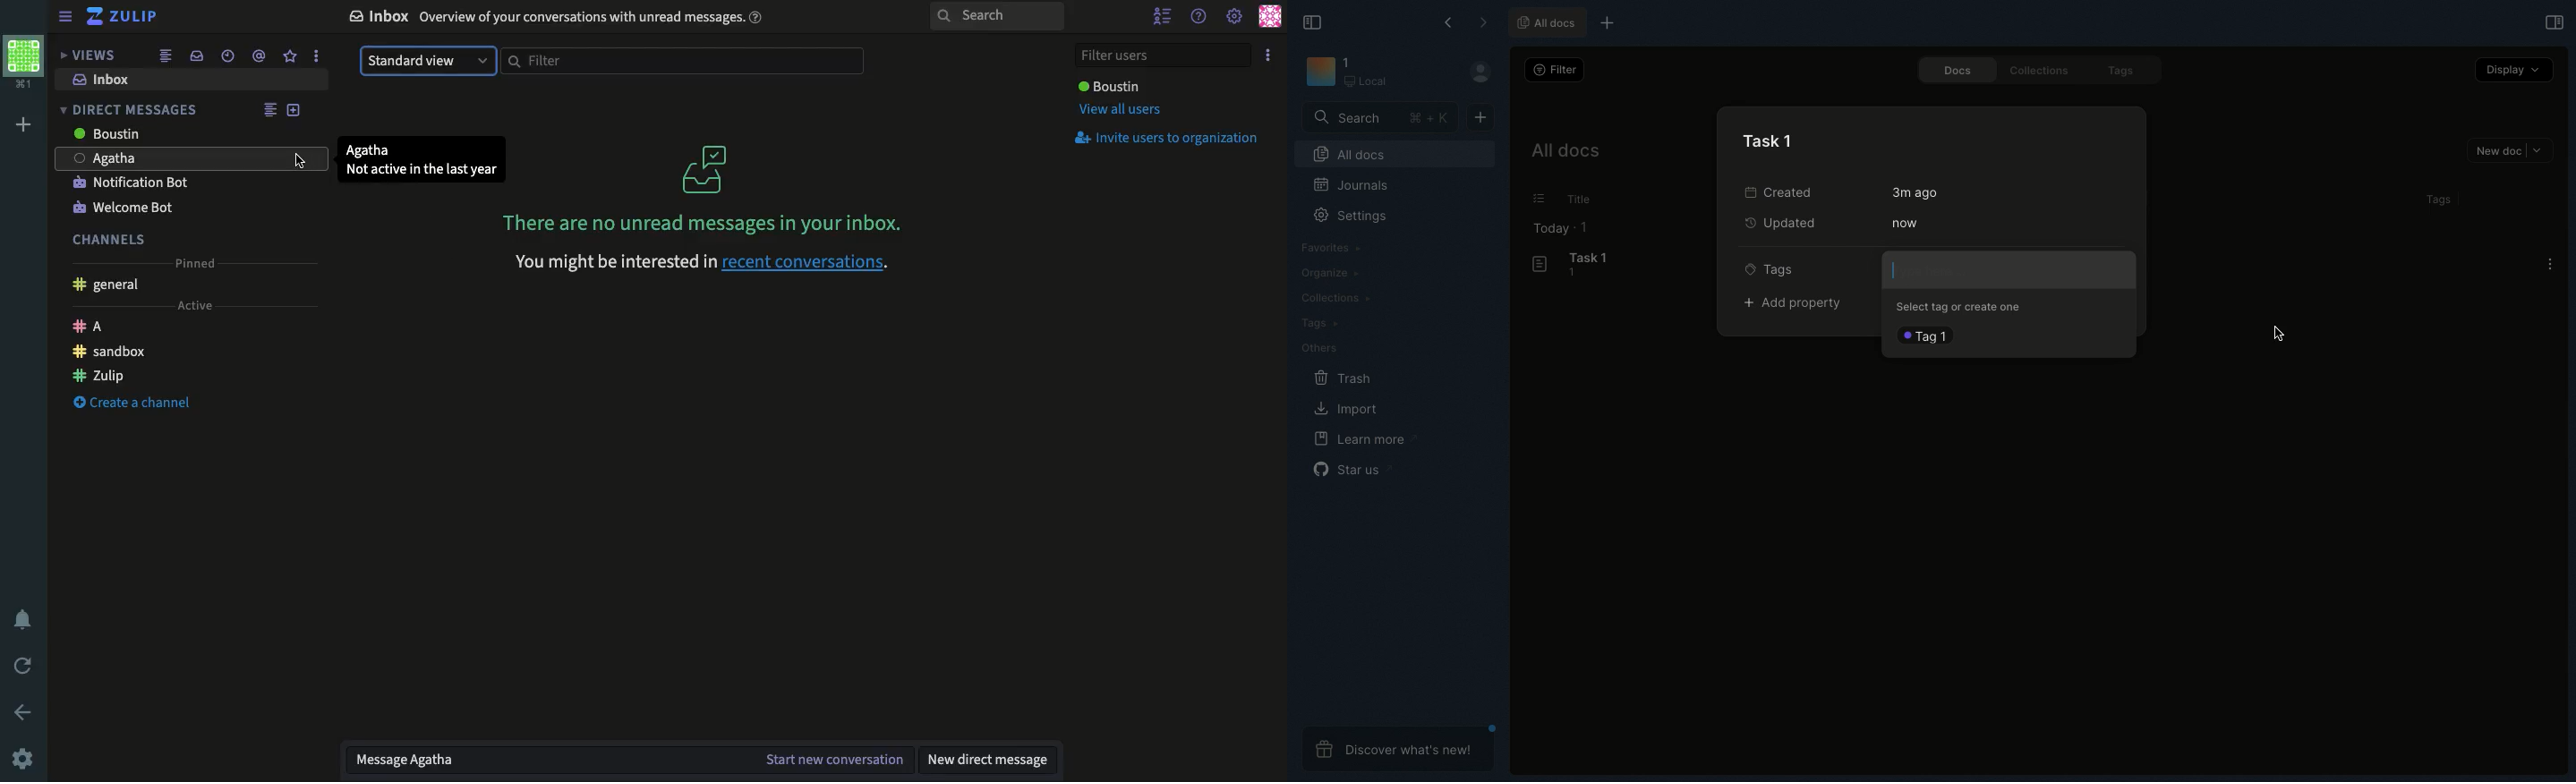  Describe the element at coordinates (318, 52) in the screenshot. I see `options` at that location.